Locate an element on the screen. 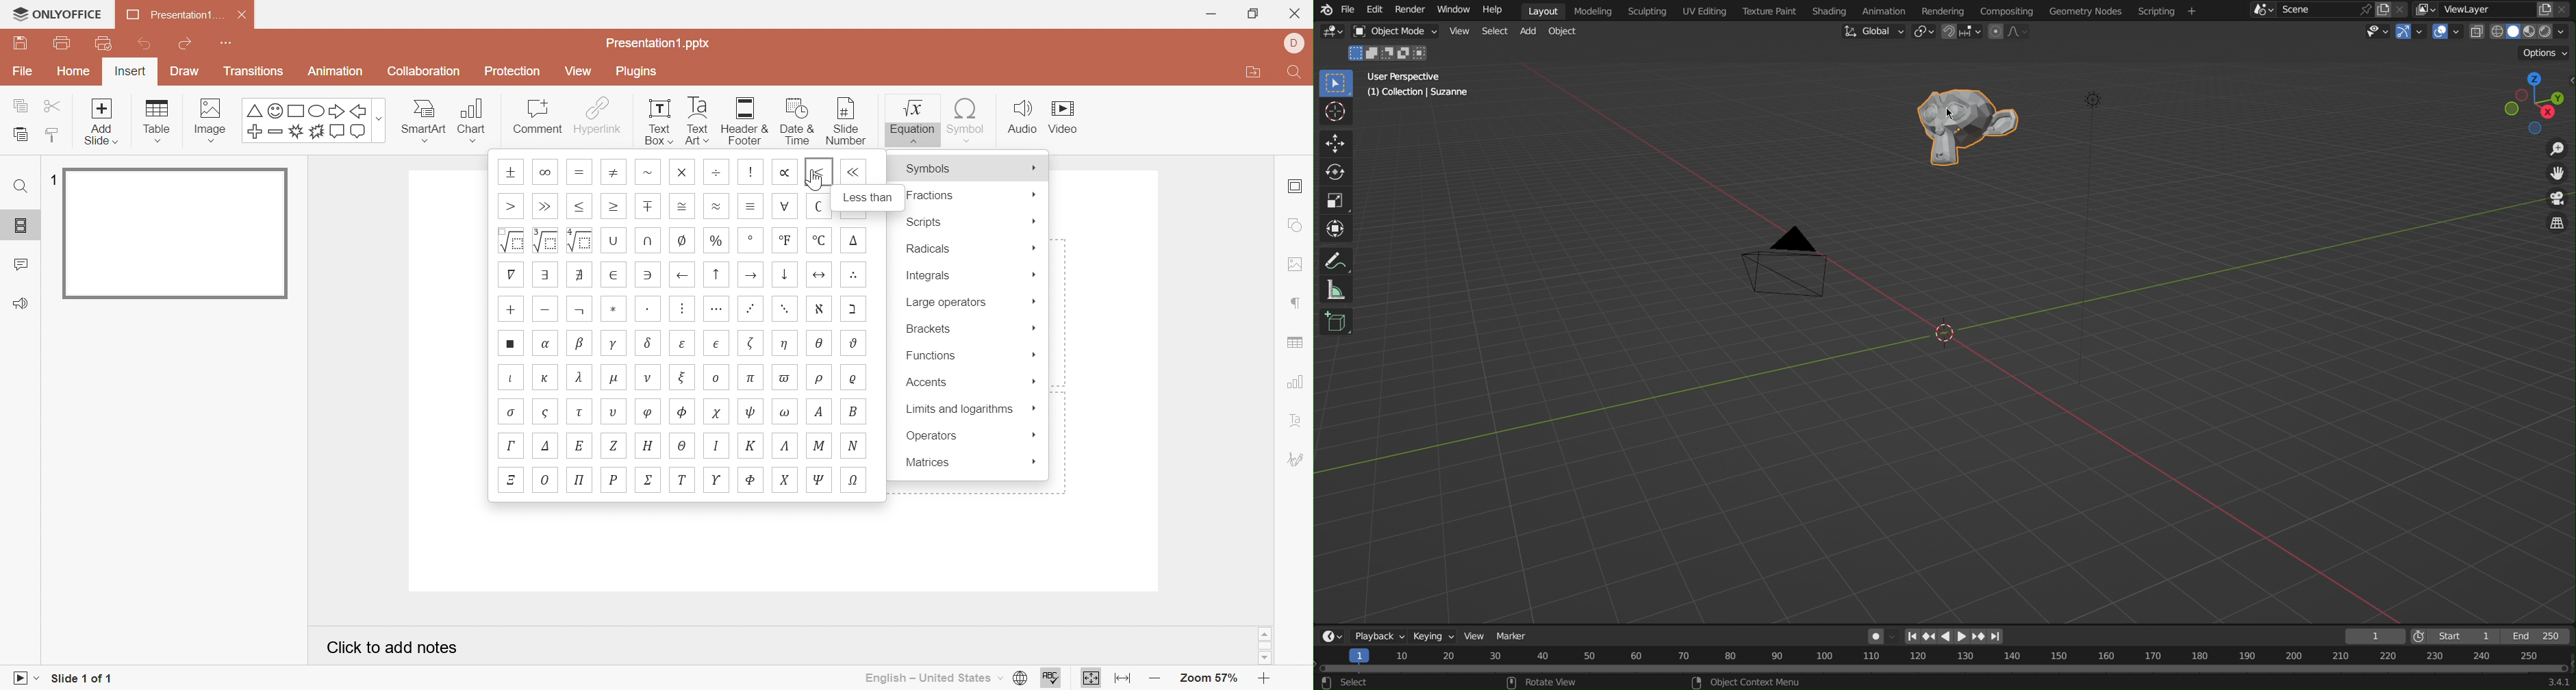  paragraph settings is located at coordinates (1294, 302).